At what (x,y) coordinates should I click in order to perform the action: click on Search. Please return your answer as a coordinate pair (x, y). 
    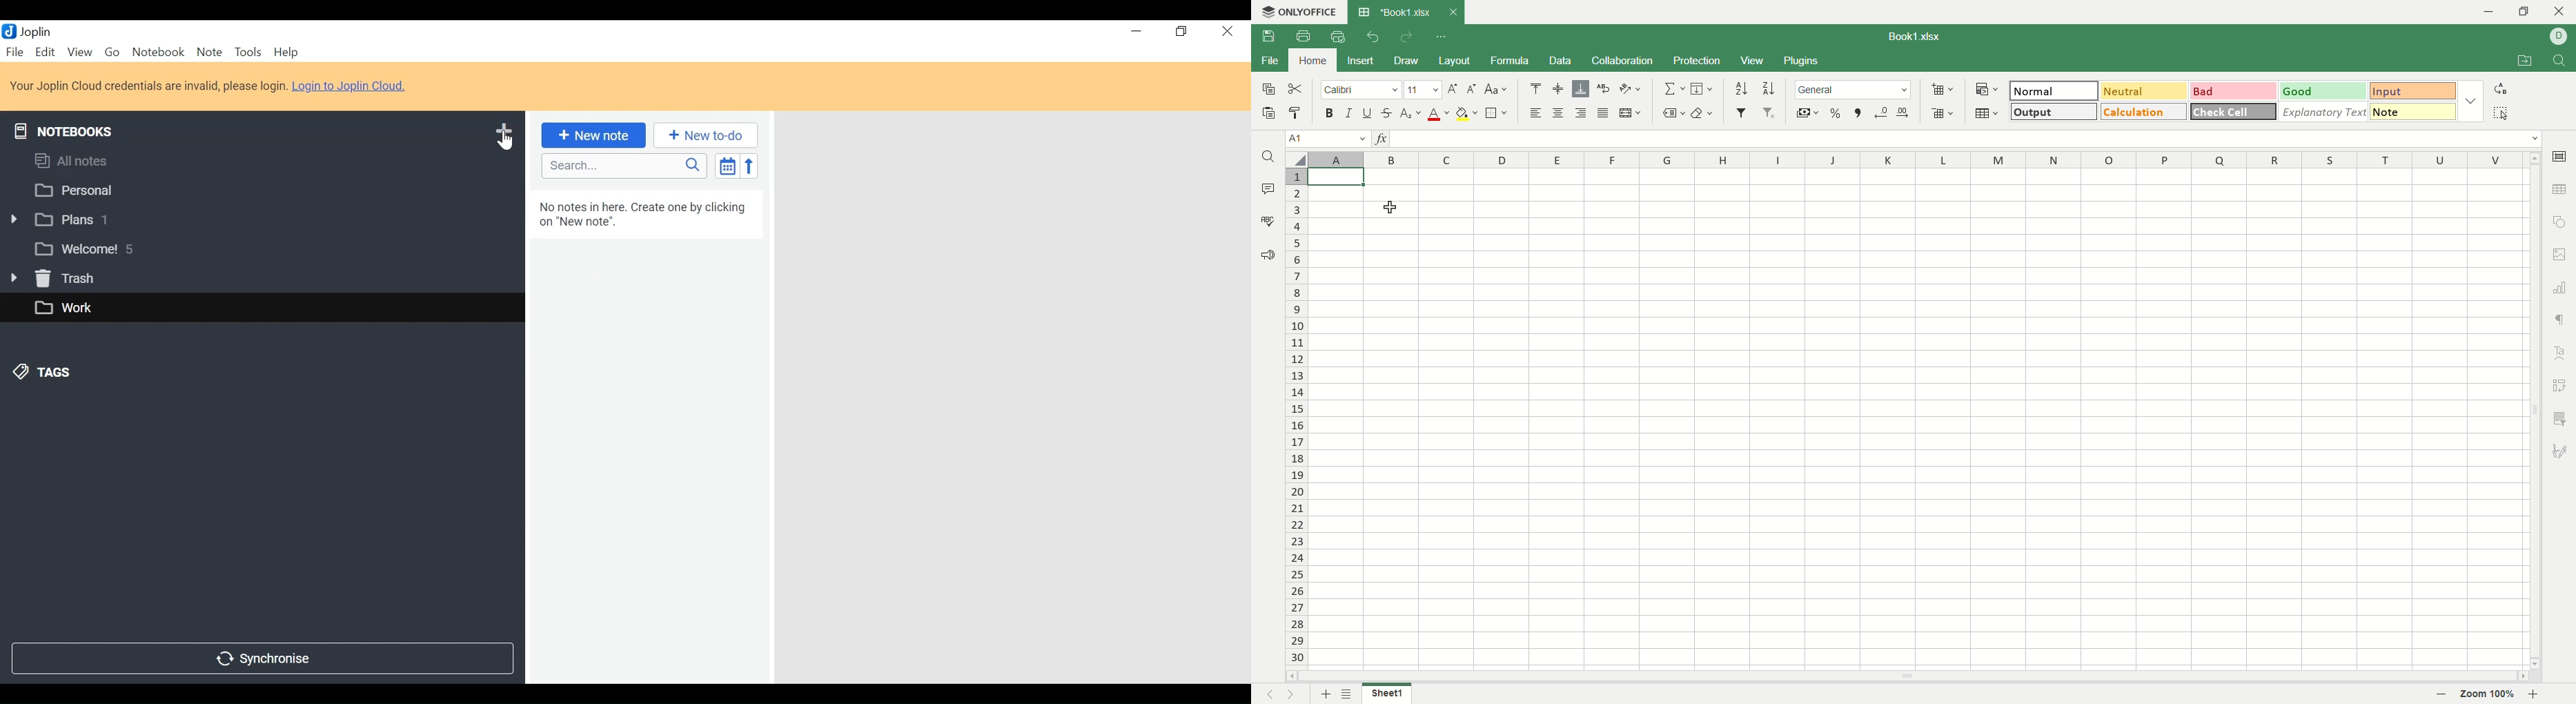
    Looking at the image, I should click on (624, 166).